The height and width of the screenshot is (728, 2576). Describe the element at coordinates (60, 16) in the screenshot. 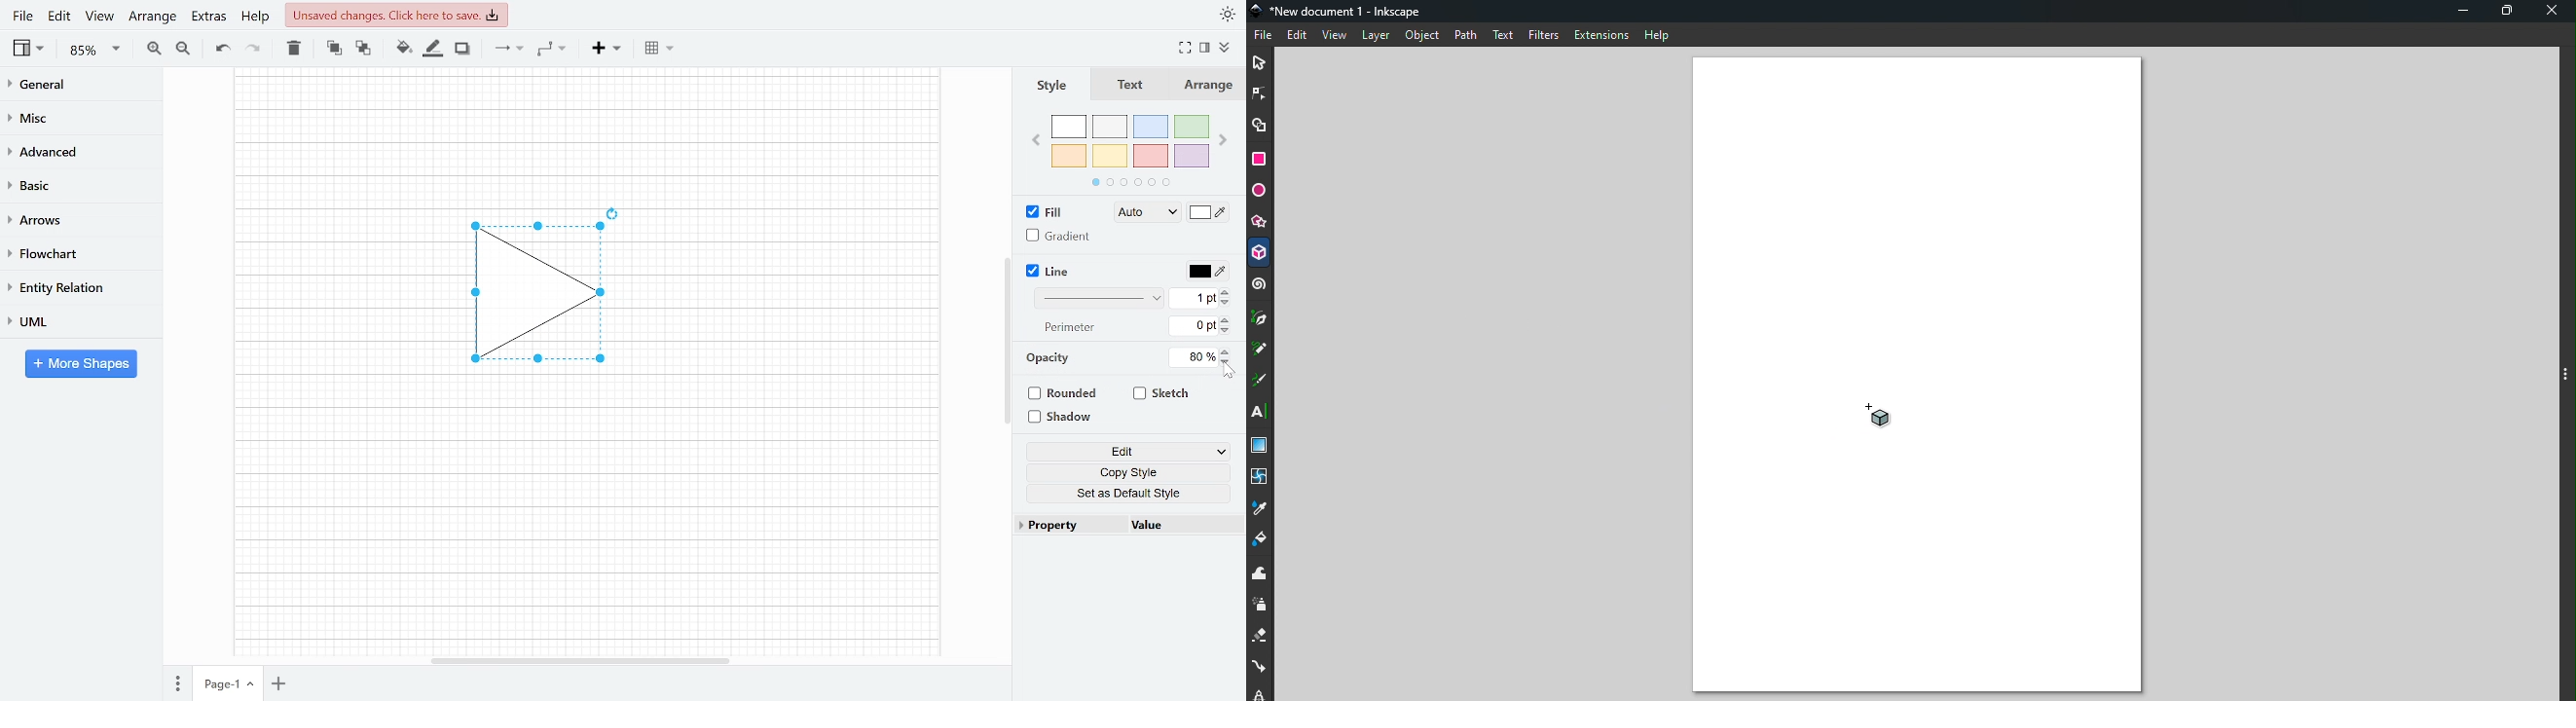

I see `Edit` at that location.